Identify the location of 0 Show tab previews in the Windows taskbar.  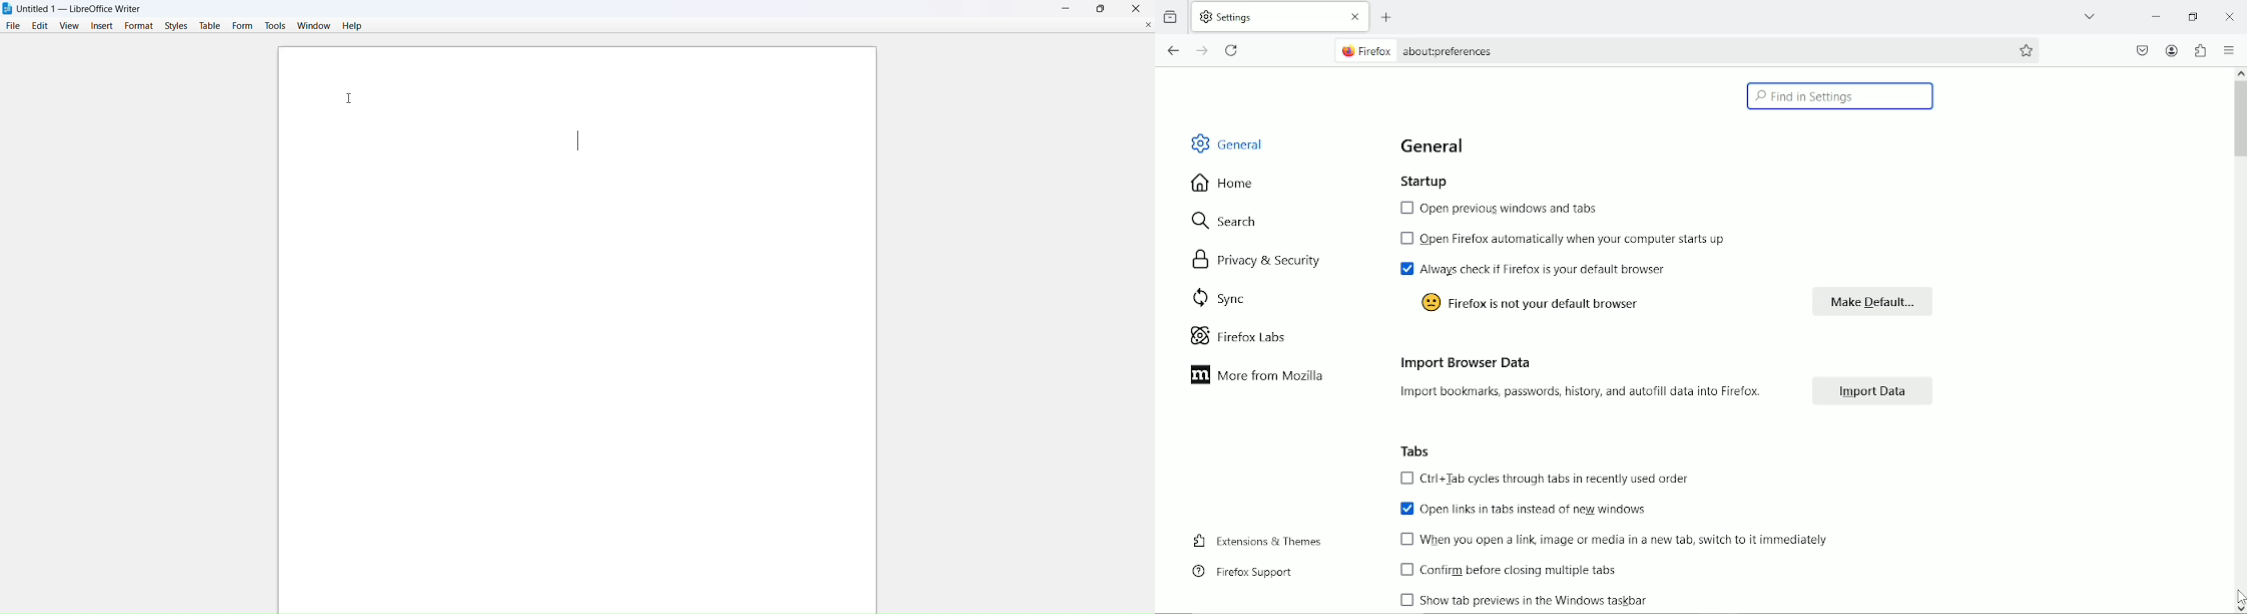
(1528, 601).